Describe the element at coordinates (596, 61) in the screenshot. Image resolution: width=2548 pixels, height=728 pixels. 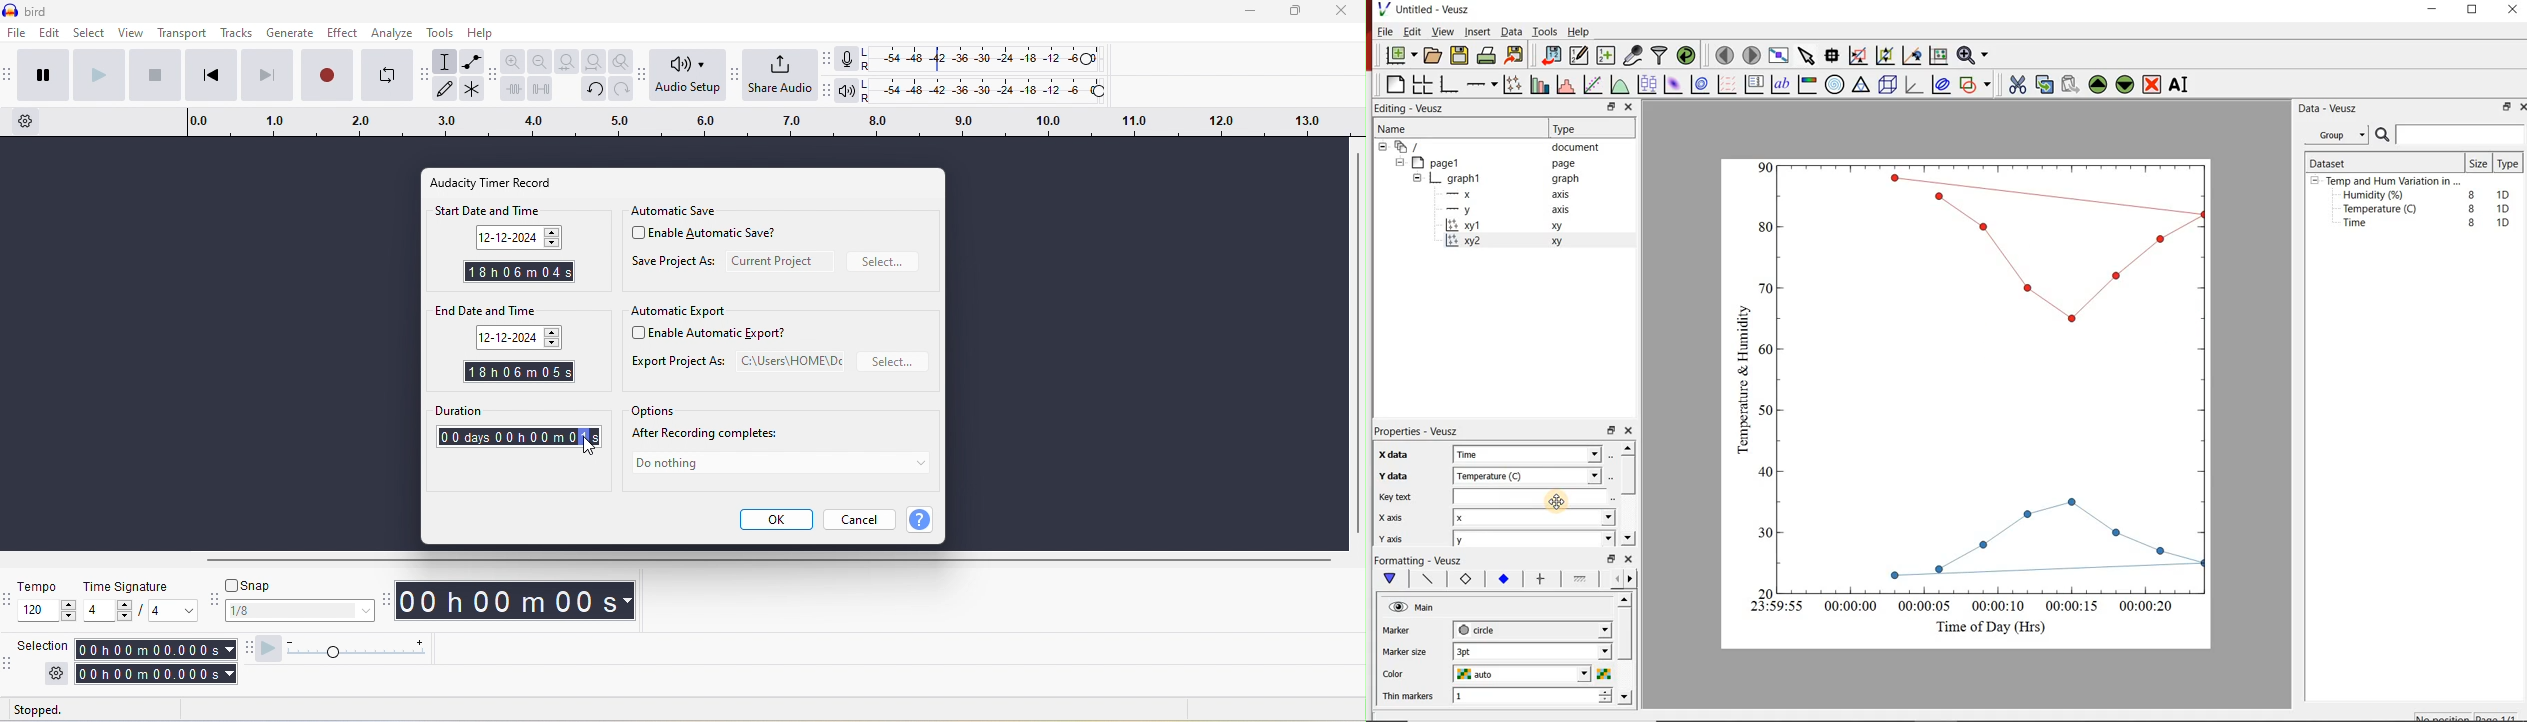
I see `fit project to width` at that location.